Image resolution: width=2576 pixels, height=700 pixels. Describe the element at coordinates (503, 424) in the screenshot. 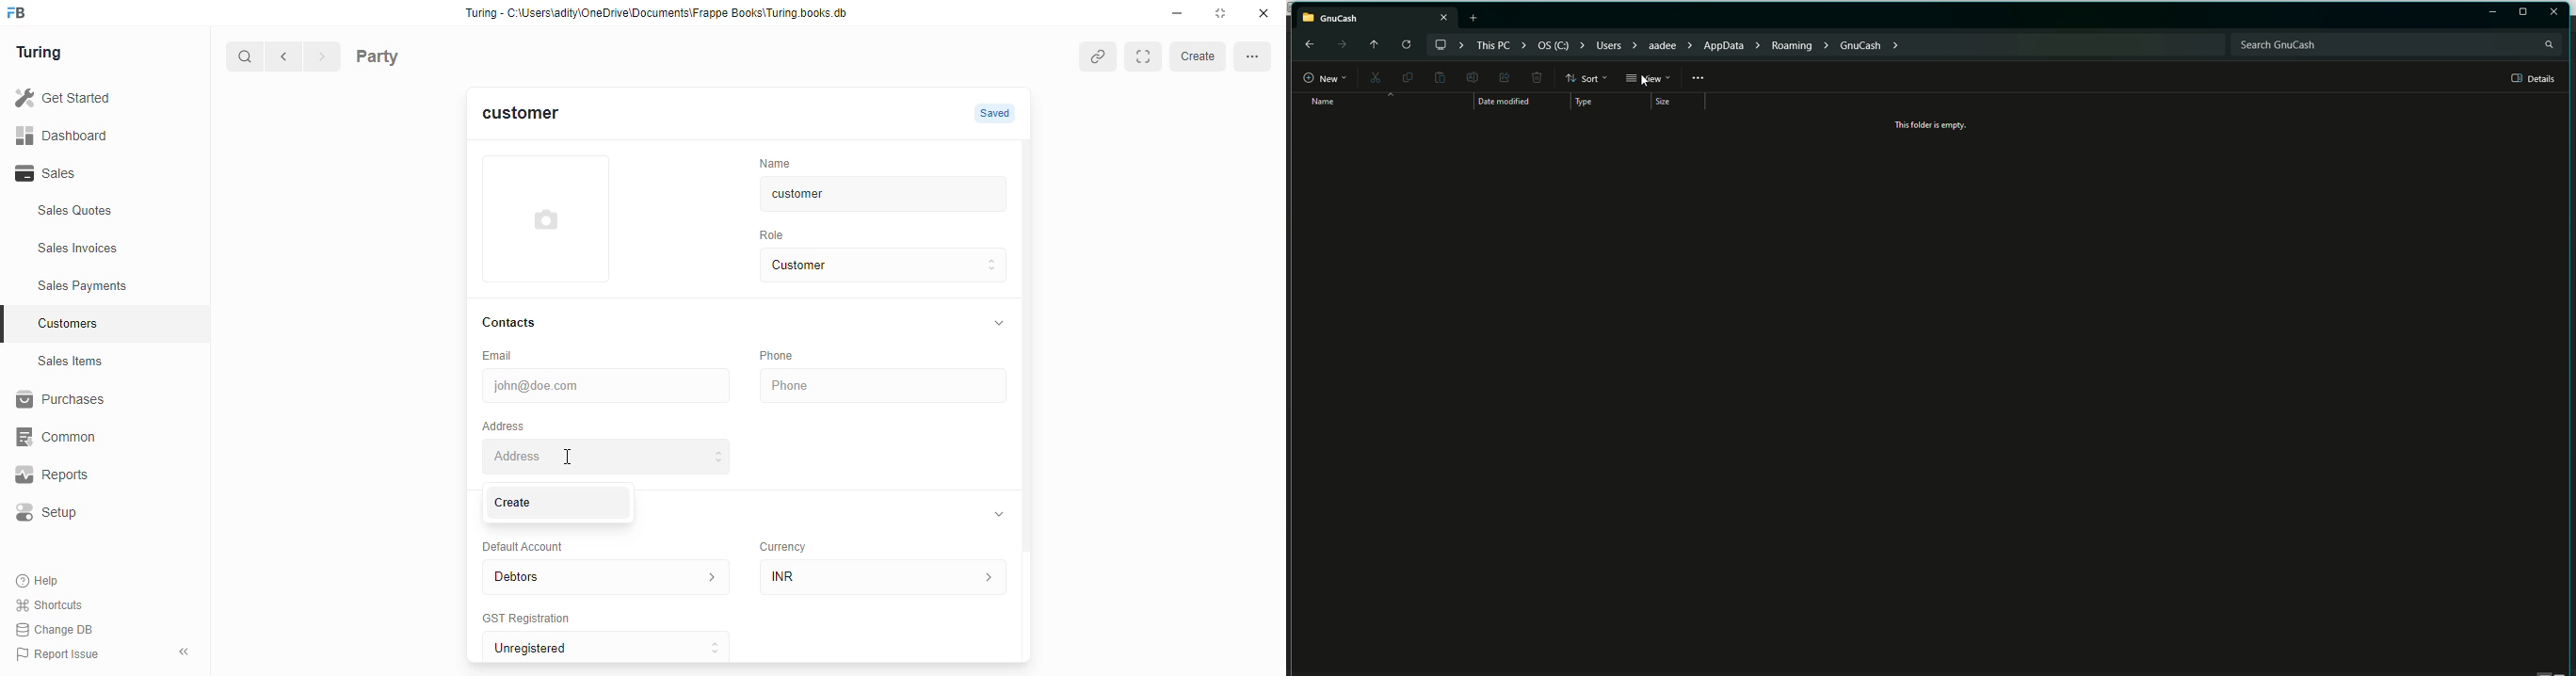

I see `Address` at that location.